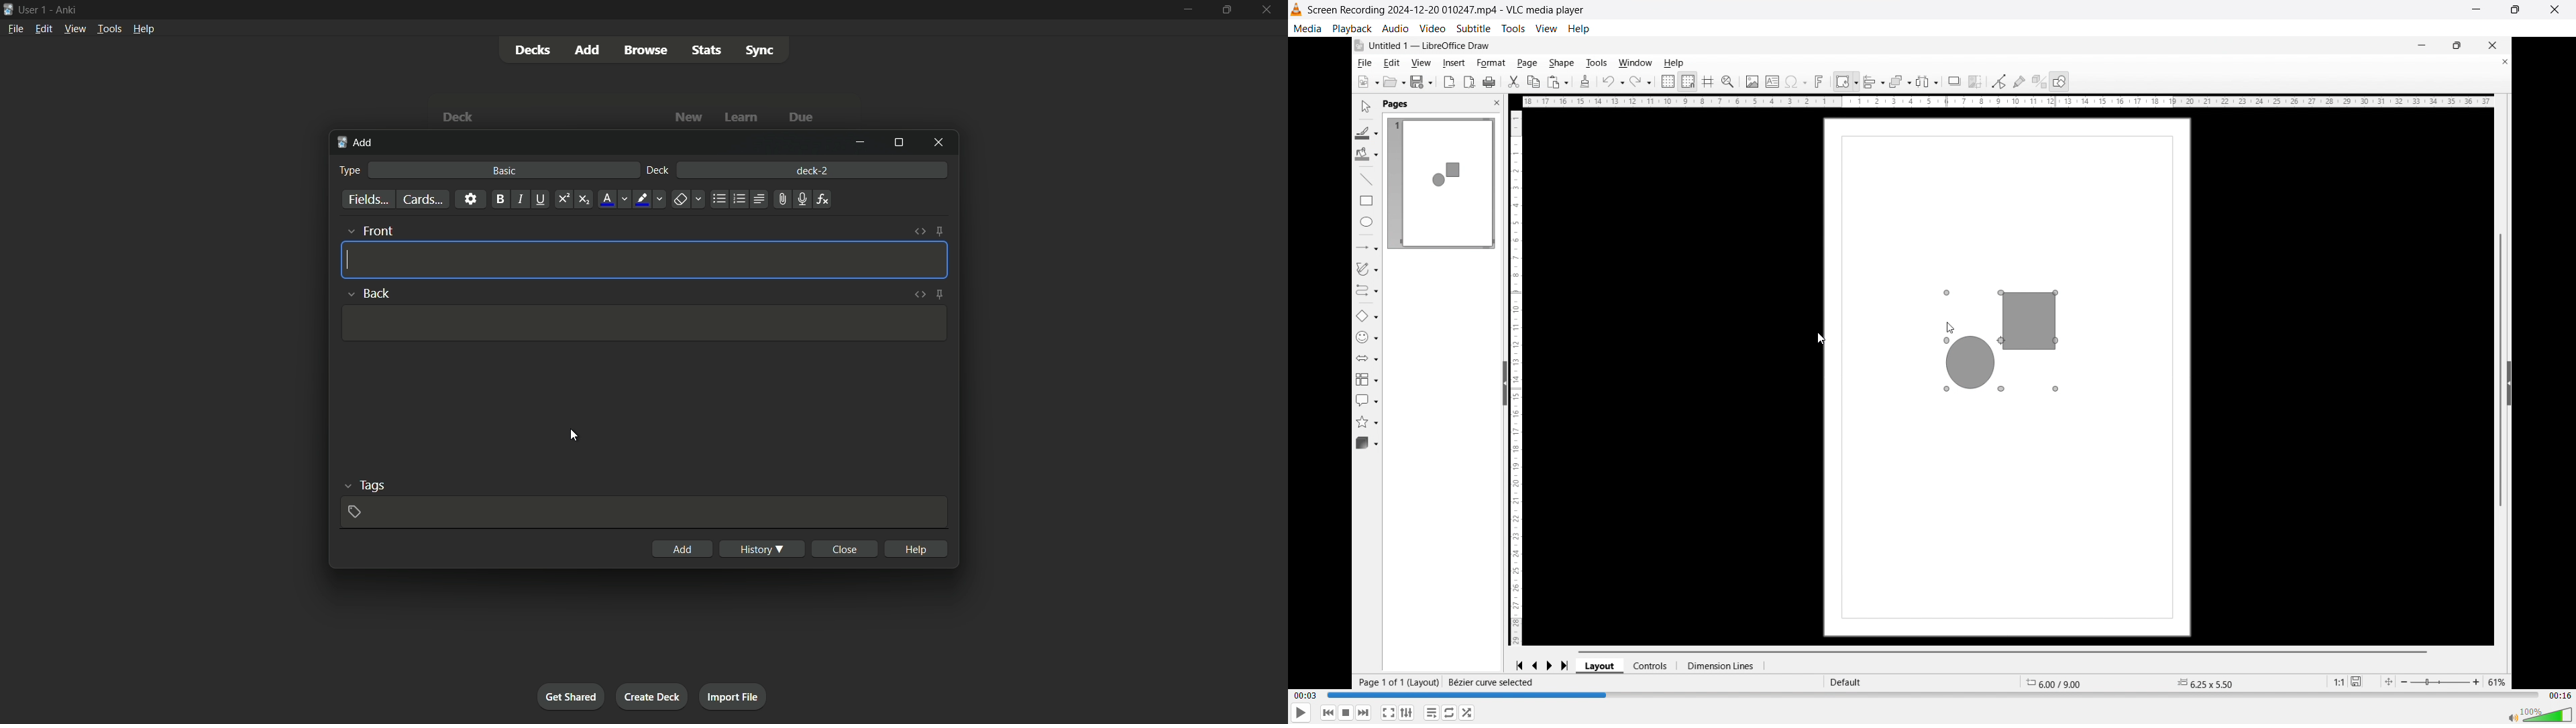 The image size is (2576, 728). Describe the element at coordinates (760, 51) in the screenshot. I see `sync` at that location.